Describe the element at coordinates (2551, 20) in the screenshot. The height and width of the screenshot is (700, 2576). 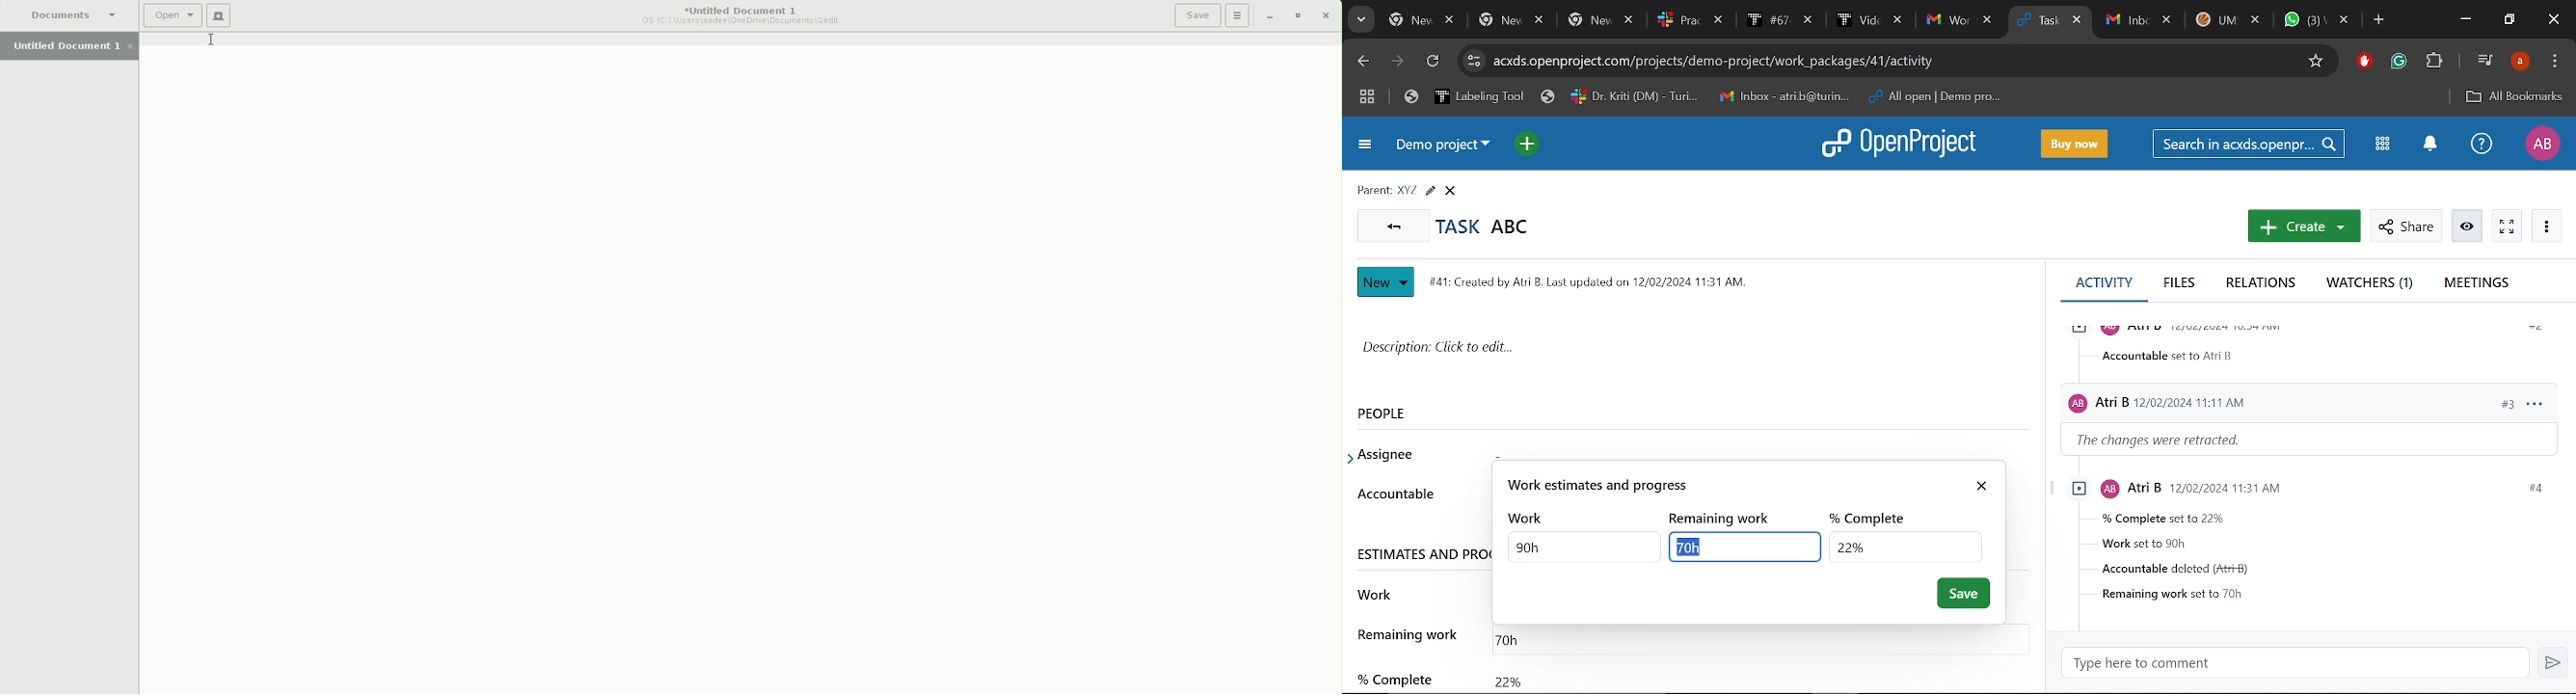
I see `Close` at that location.